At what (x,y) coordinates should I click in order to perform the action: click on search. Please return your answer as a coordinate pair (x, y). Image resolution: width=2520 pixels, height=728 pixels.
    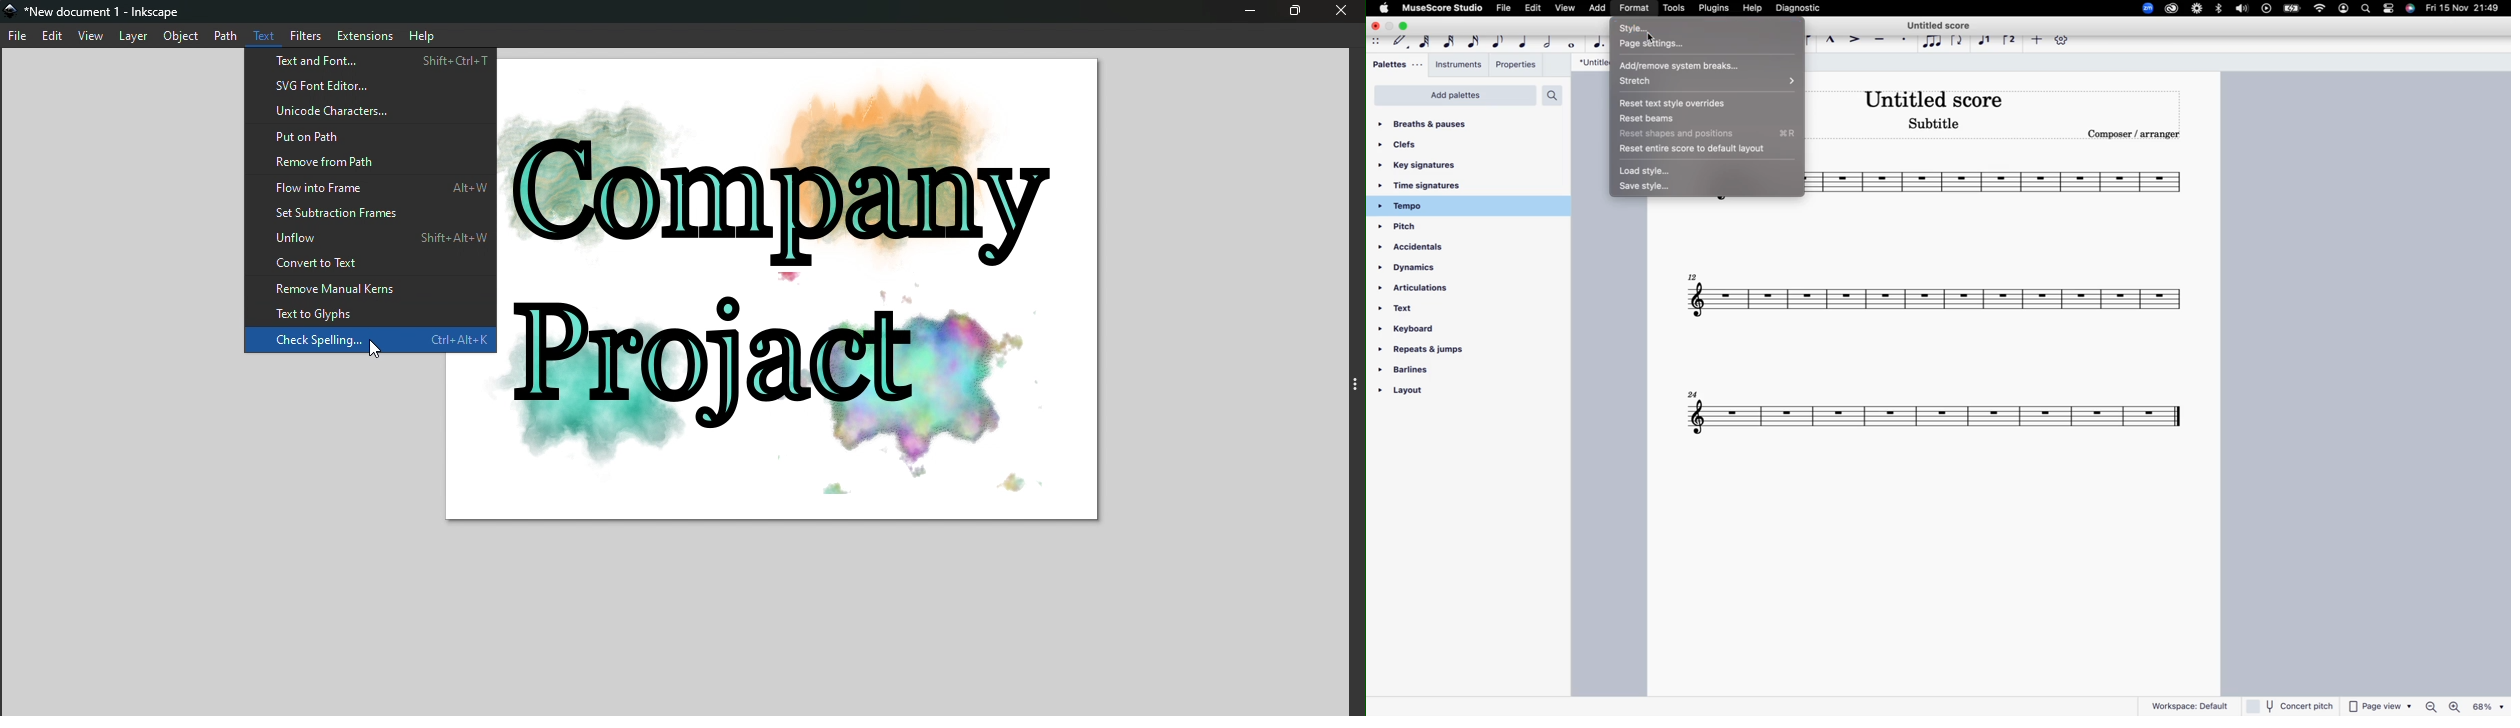
    Looking at the image, I should click on (2368, 10).